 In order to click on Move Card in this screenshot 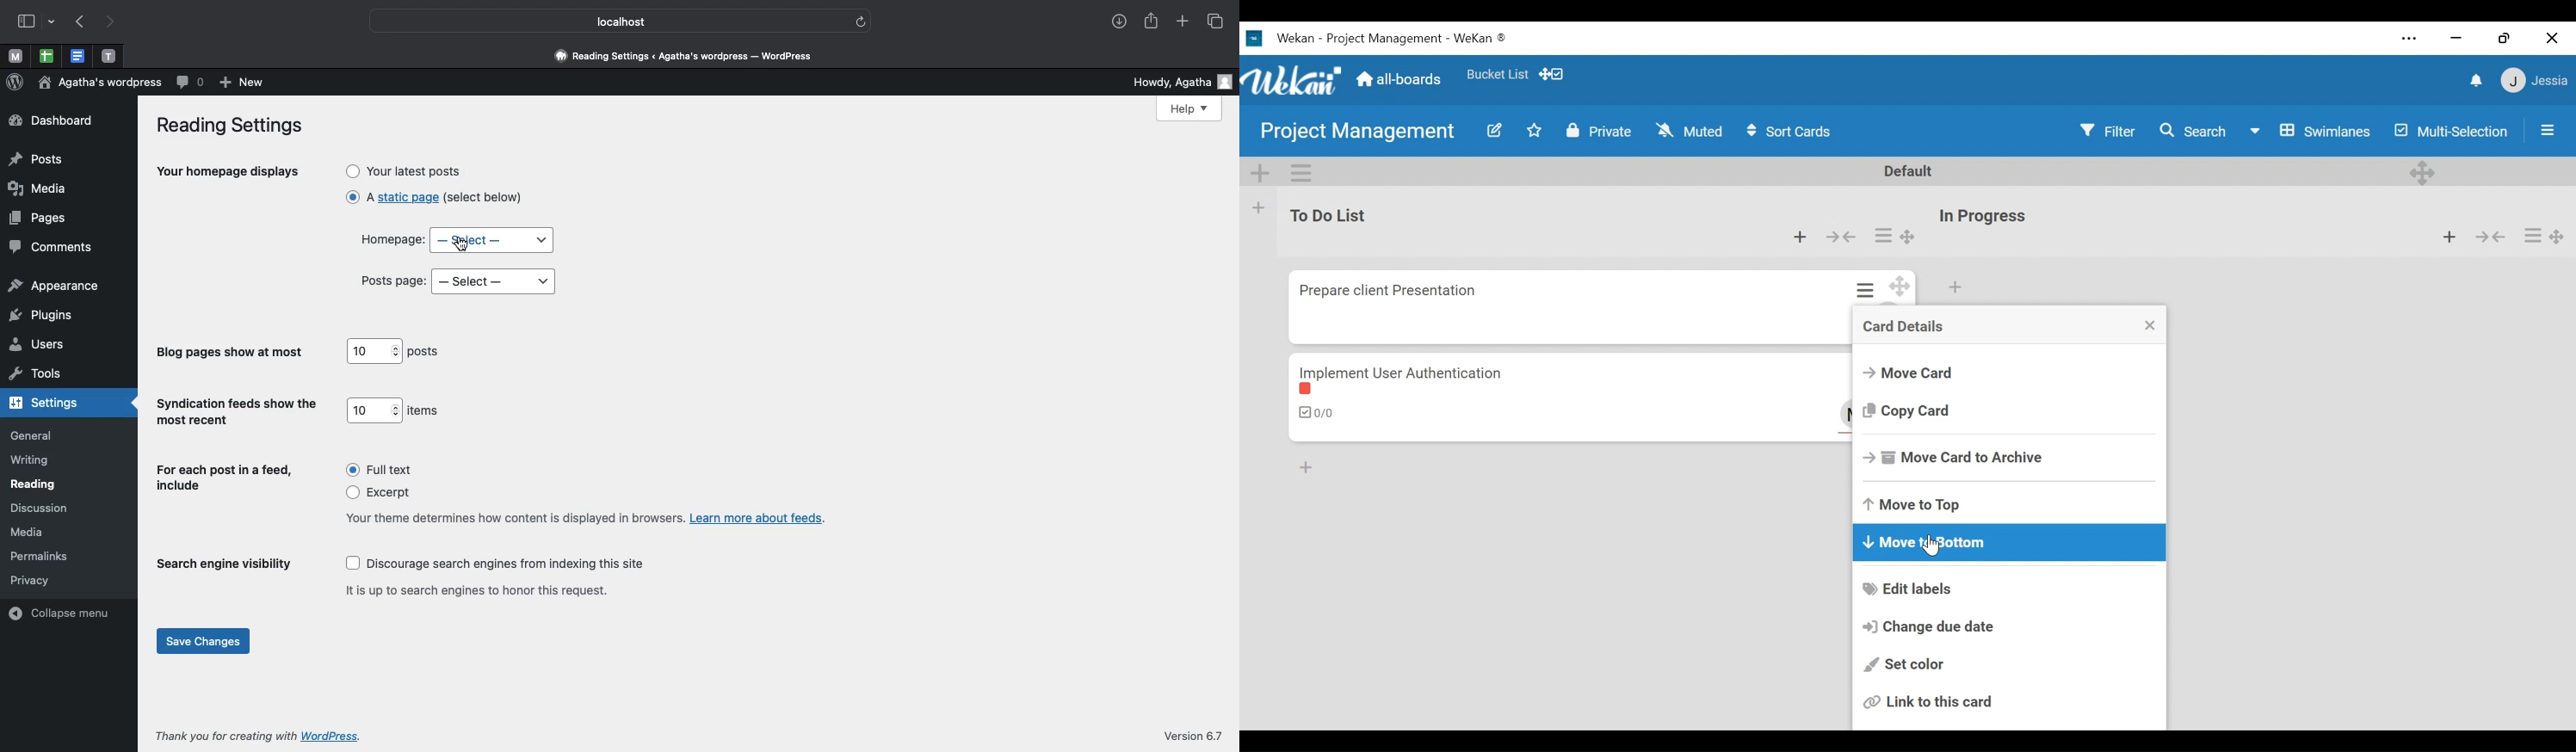, I will do `click(1907, 373)`.